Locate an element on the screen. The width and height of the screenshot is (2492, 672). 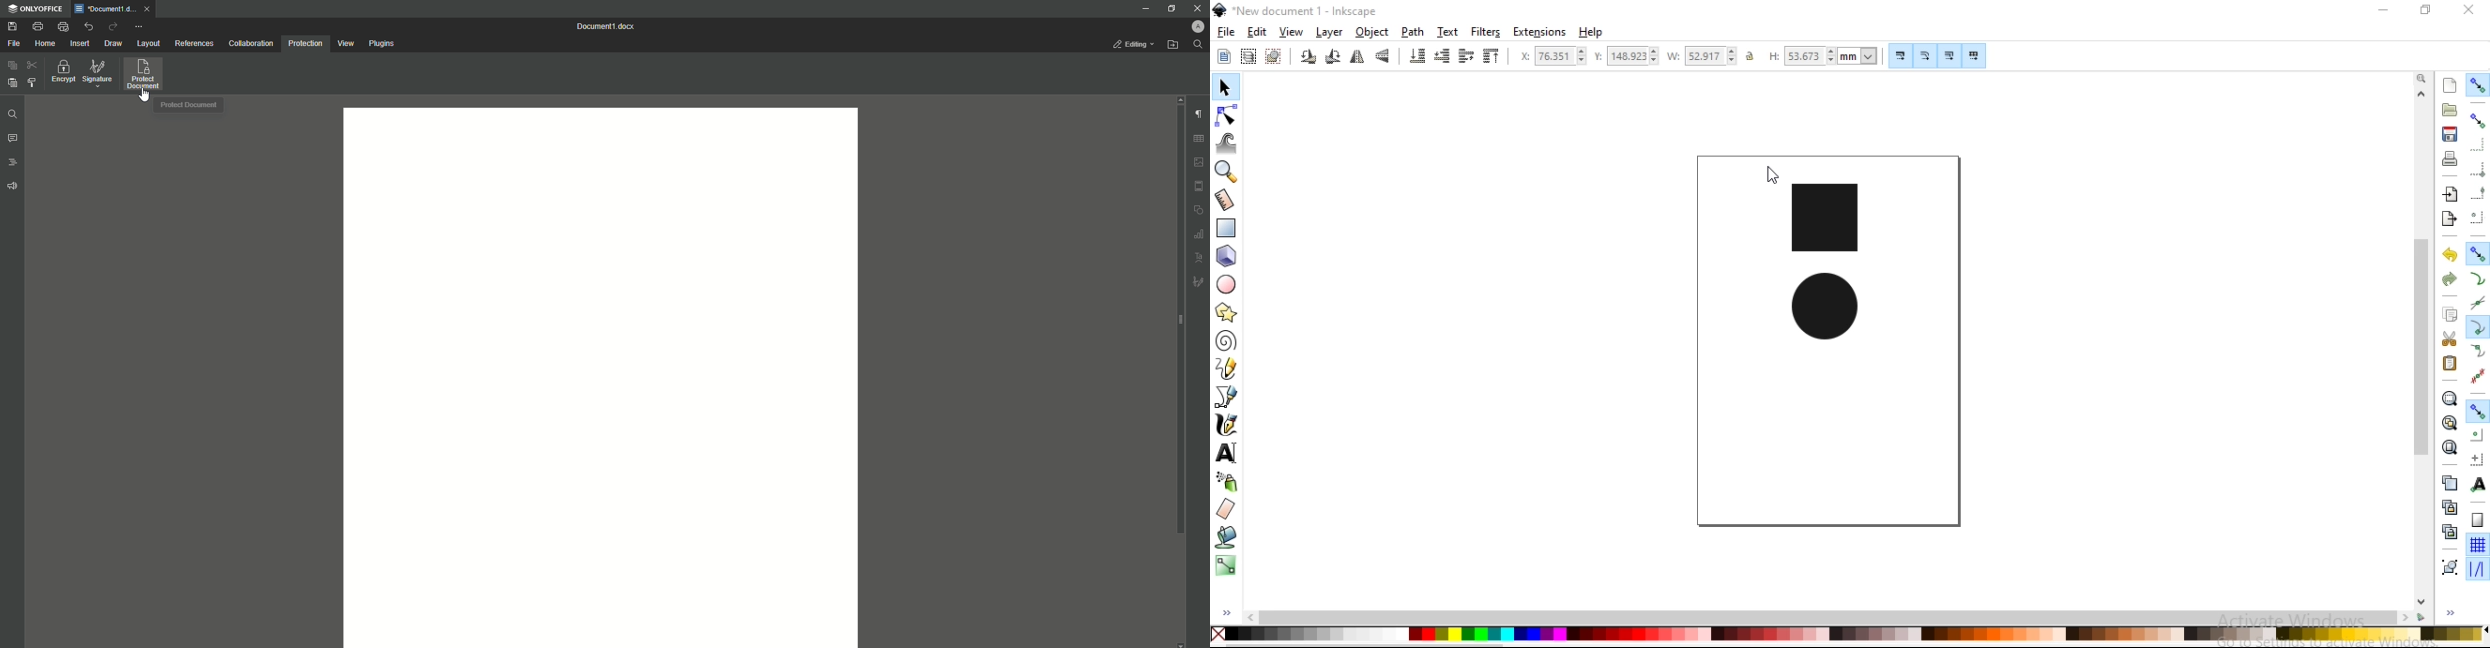
help is located at coordinates (1591, 32).